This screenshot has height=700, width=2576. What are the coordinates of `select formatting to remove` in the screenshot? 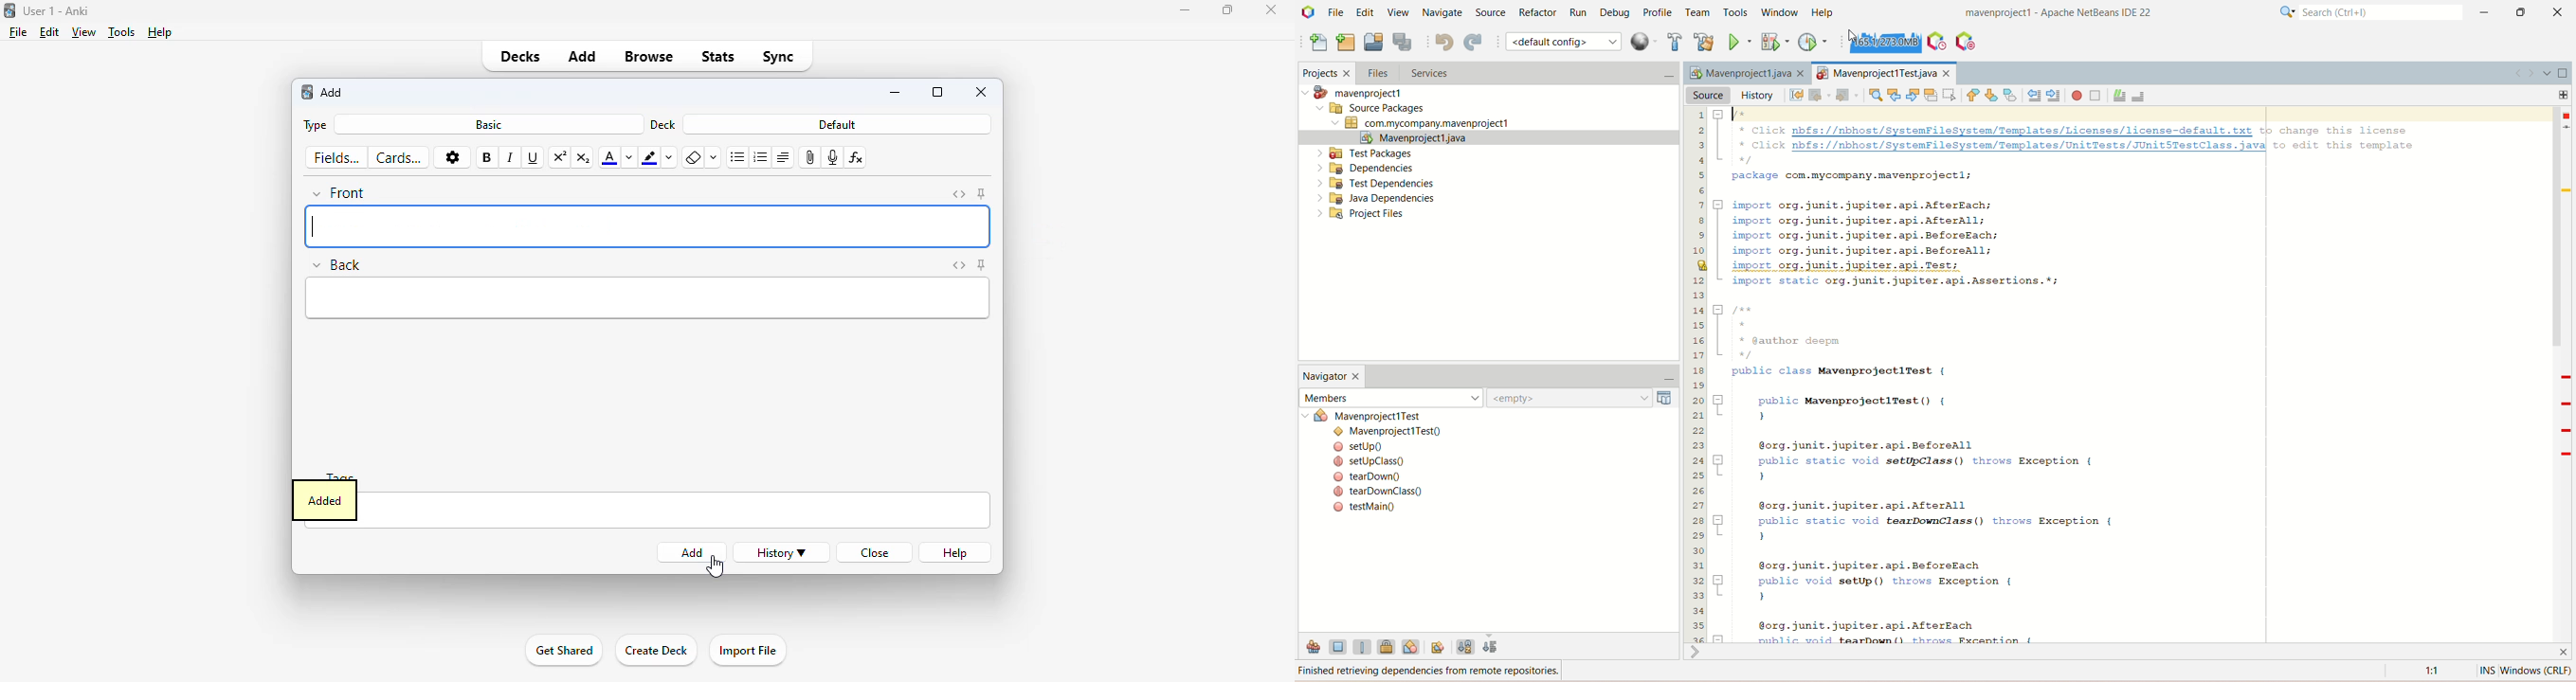 It's located at (714, 158).